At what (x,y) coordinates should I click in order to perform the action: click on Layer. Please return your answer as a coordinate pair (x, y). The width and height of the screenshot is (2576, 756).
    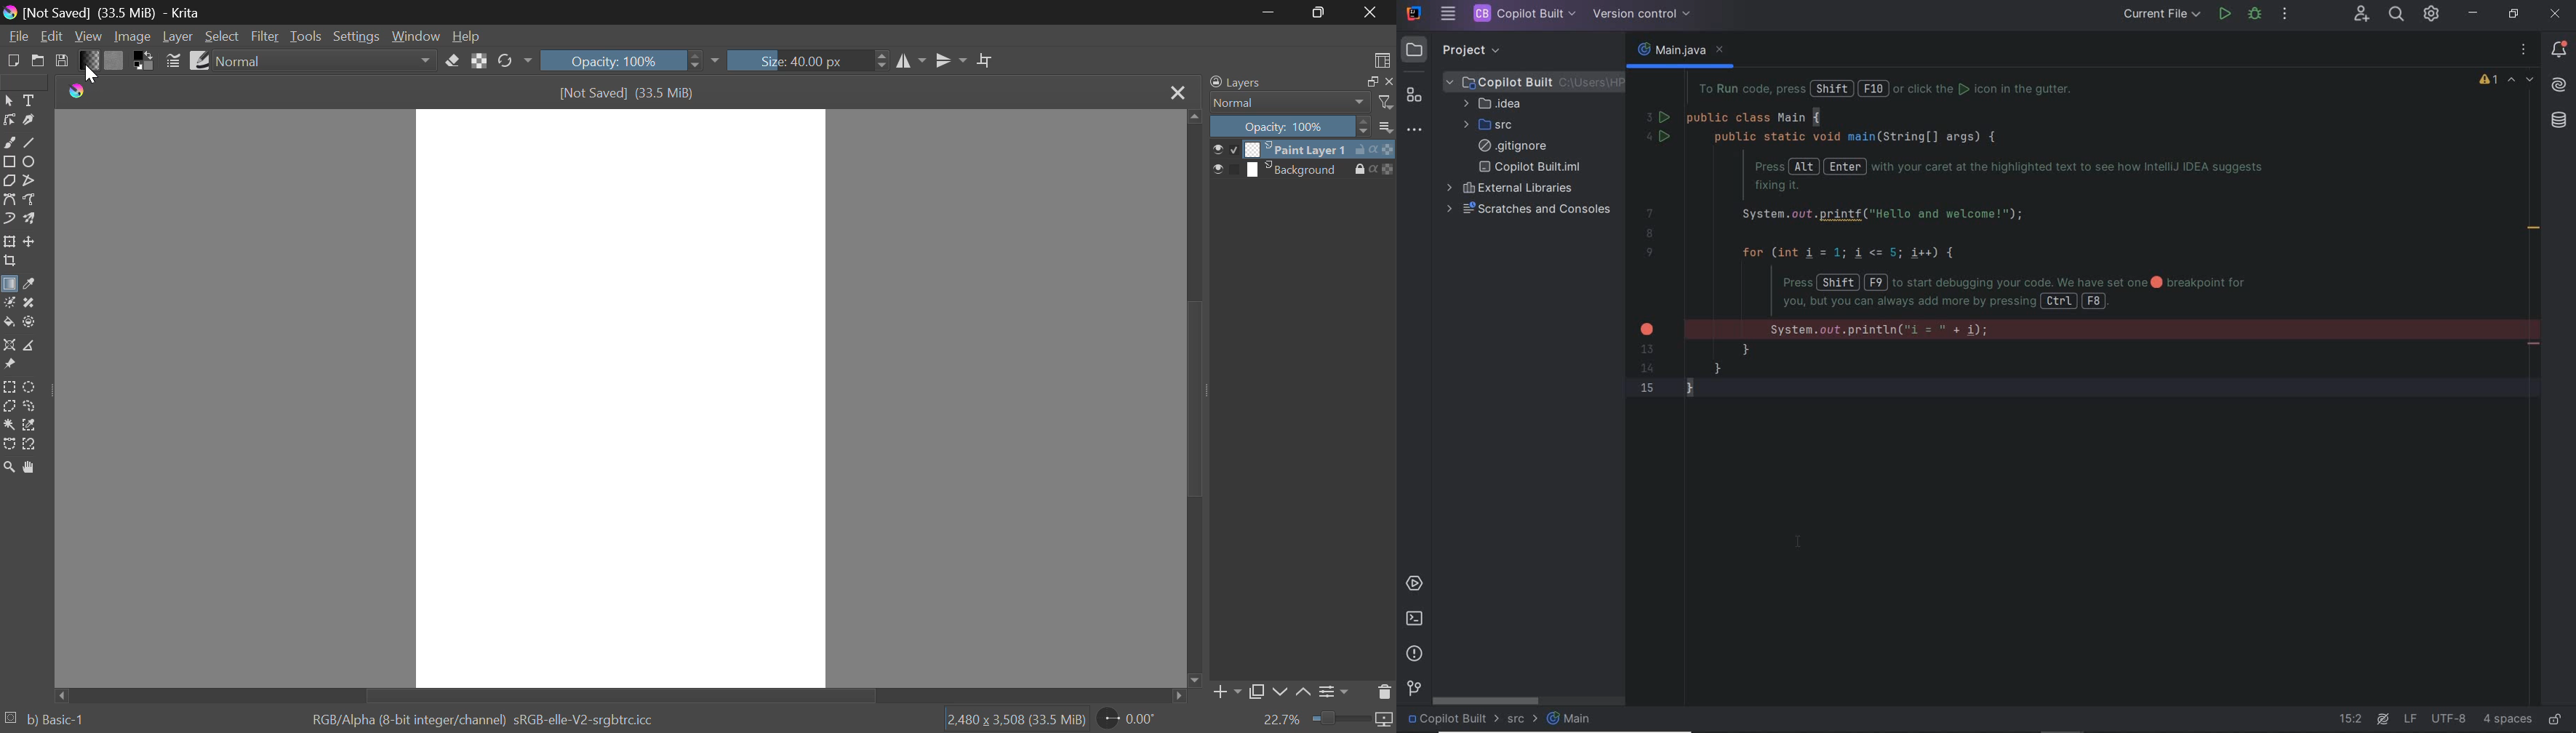
    Looking at the image, I should click on (177, 36).